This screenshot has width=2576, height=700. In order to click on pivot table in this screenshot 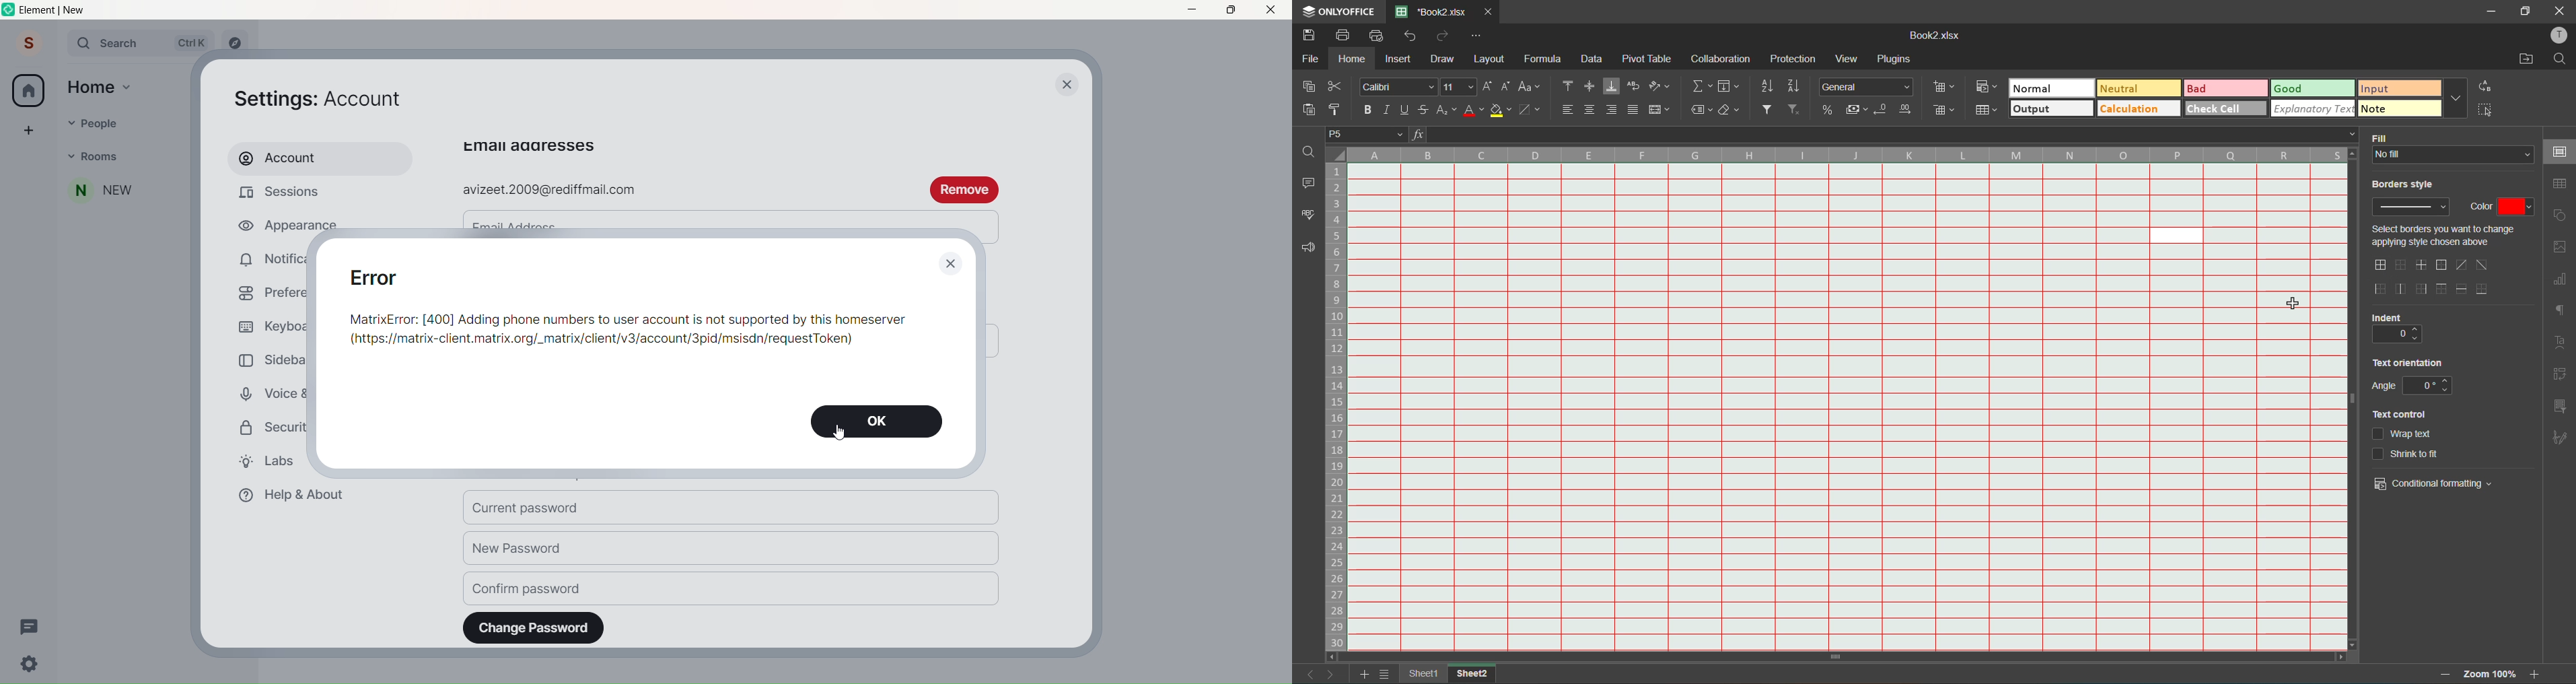, I will do `click(2561, 375)`.